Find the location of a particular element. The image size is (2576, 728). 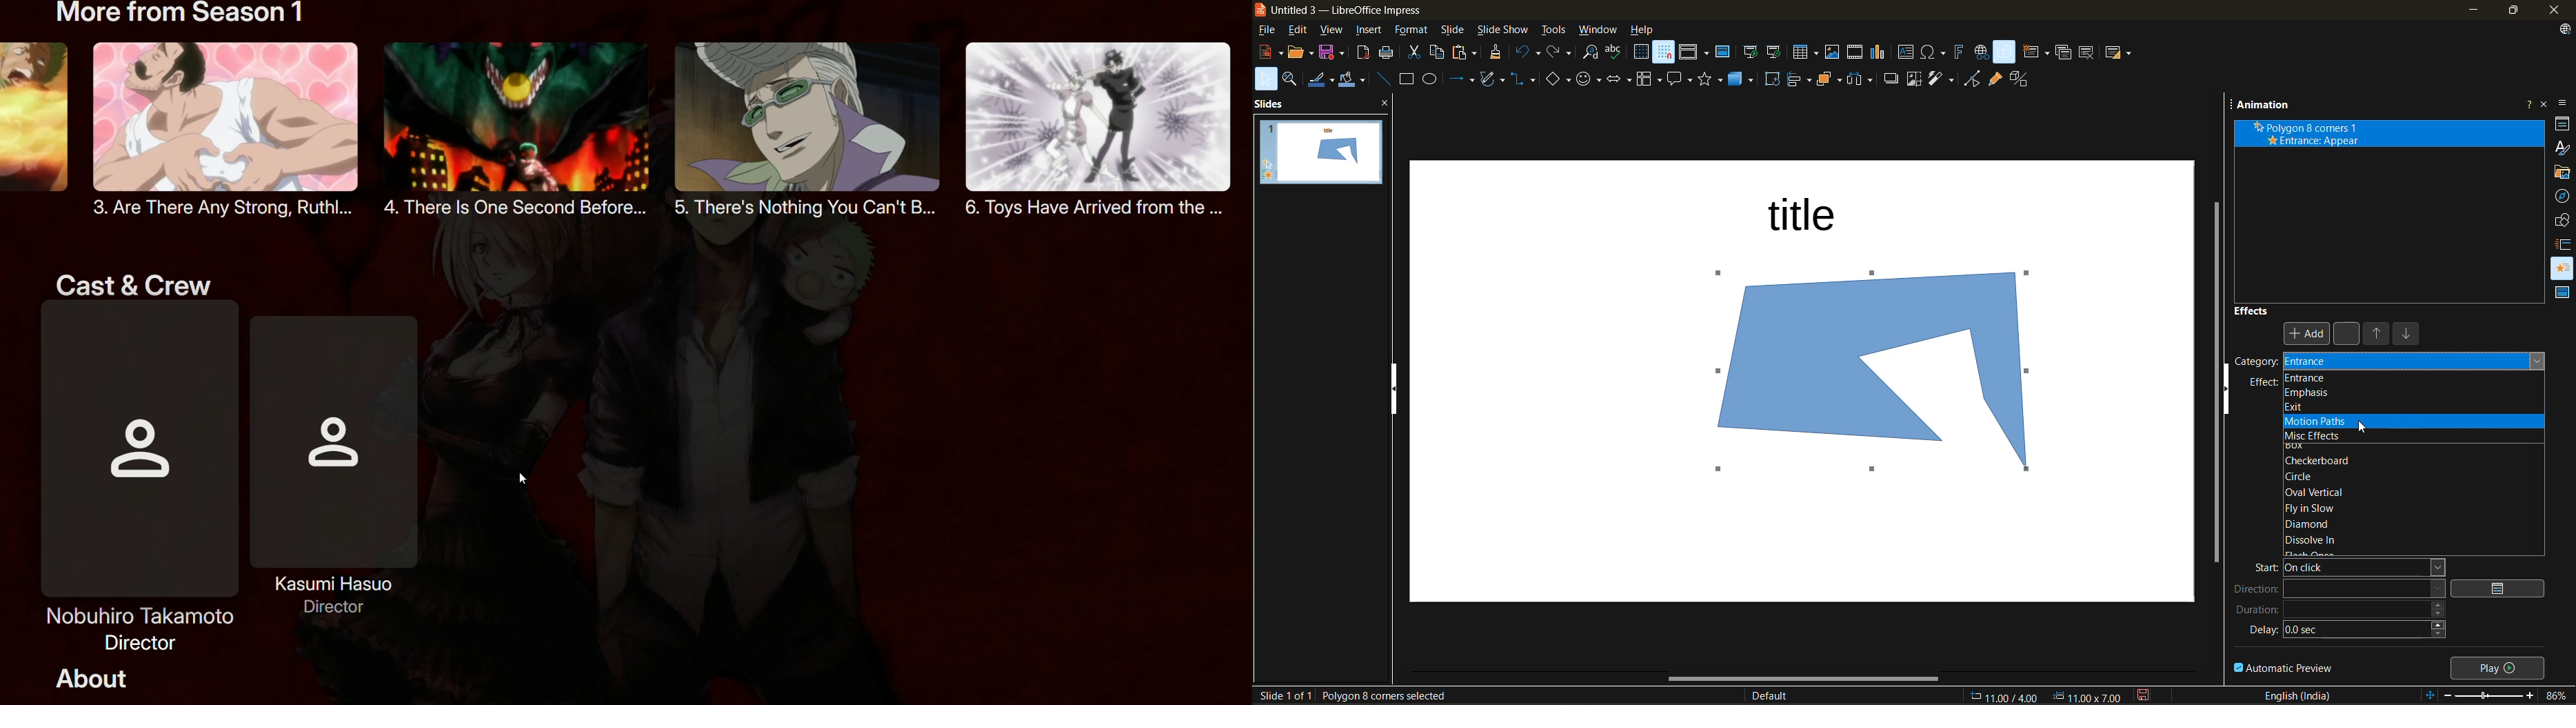

cut is located at coordinates (1416, 53).